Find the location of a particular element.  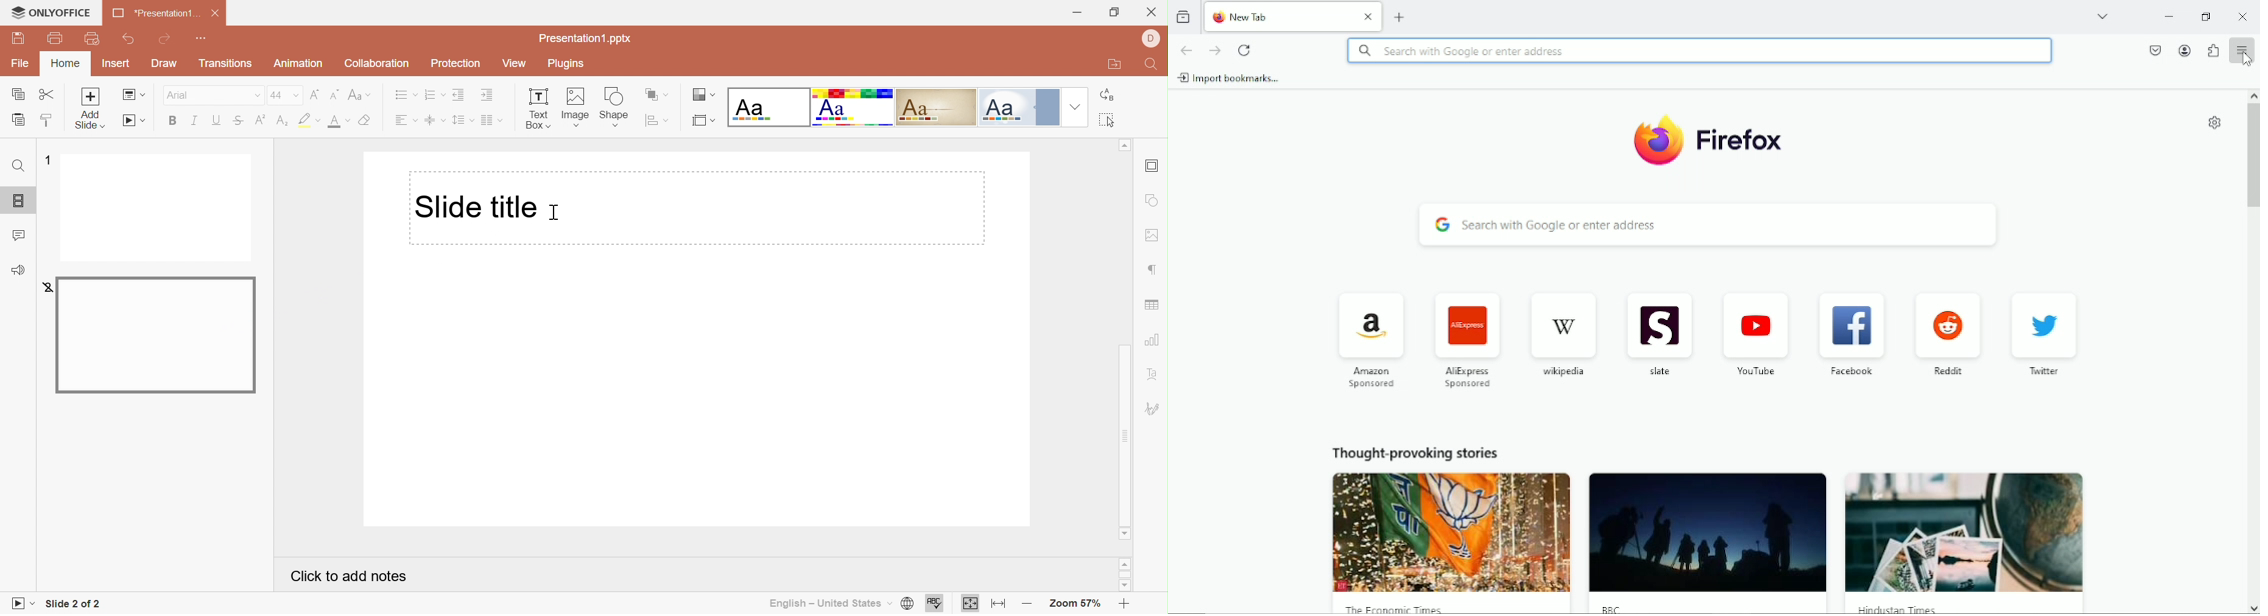

Numbering is located at coordinates (434, 95).